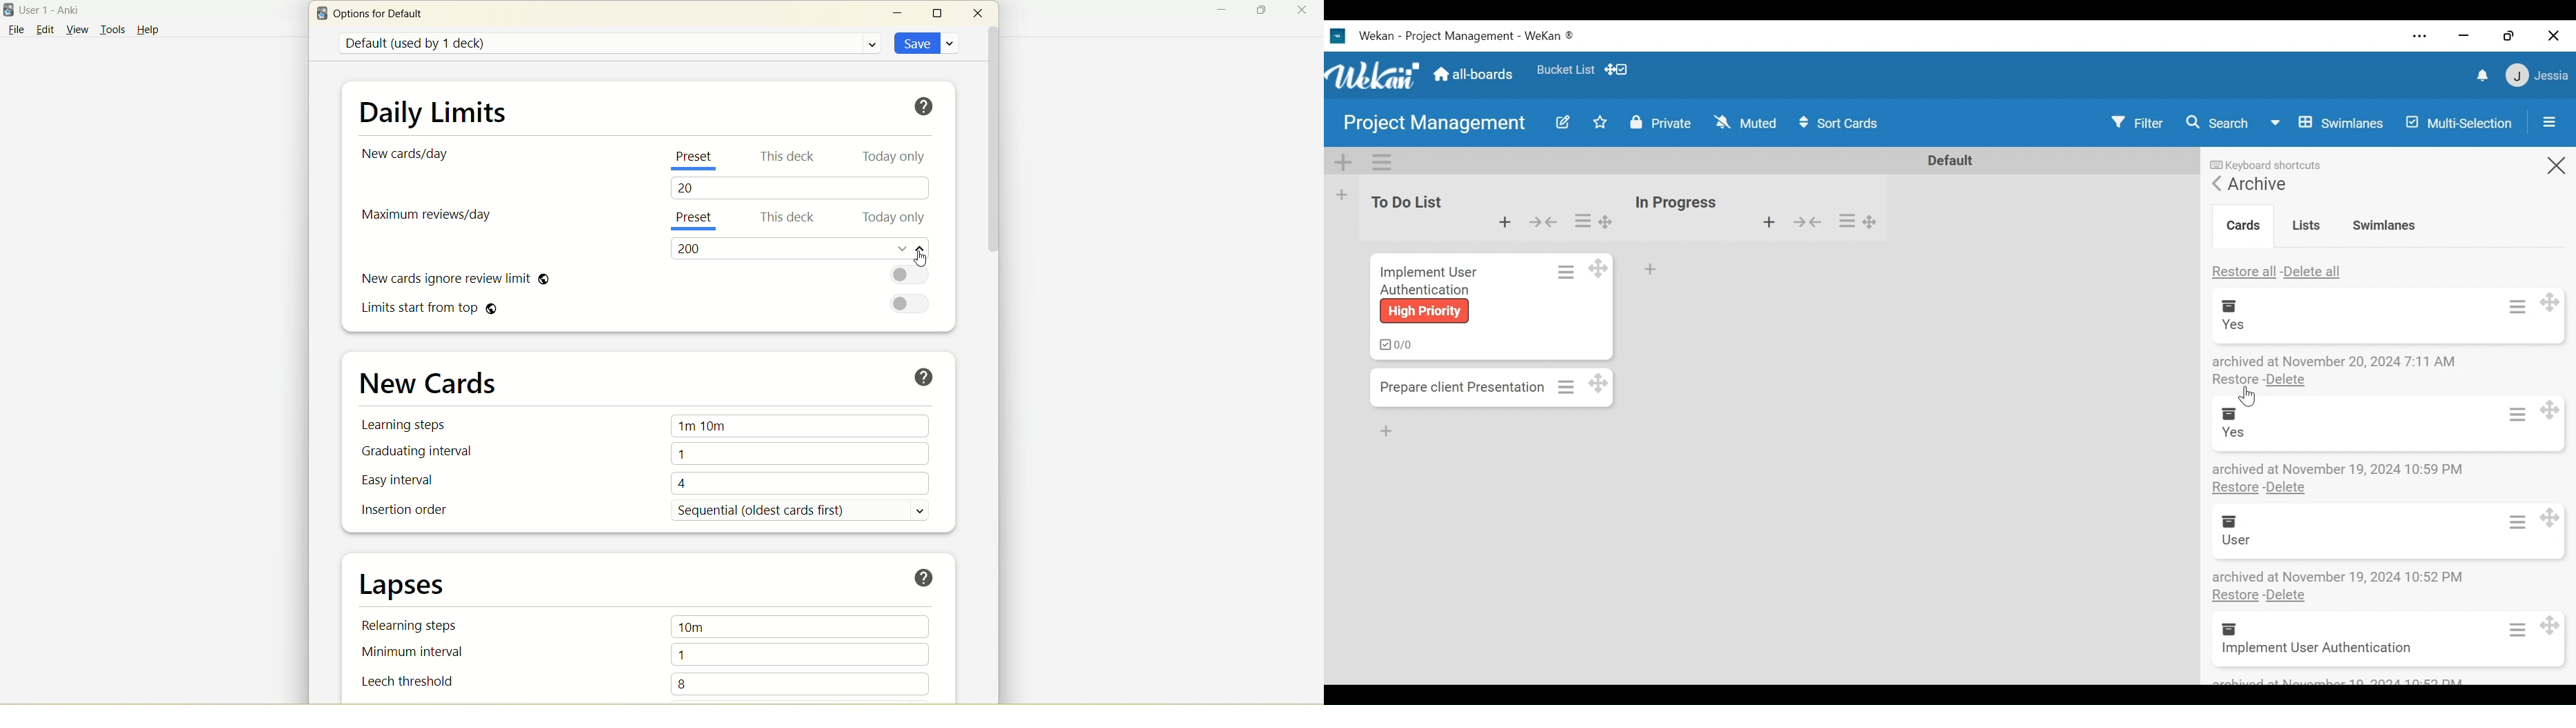 This screenshot has height=728, width=2576. Describe the element at coordinates (404, 510) in the screenshot. I see `insertion order` at that location.